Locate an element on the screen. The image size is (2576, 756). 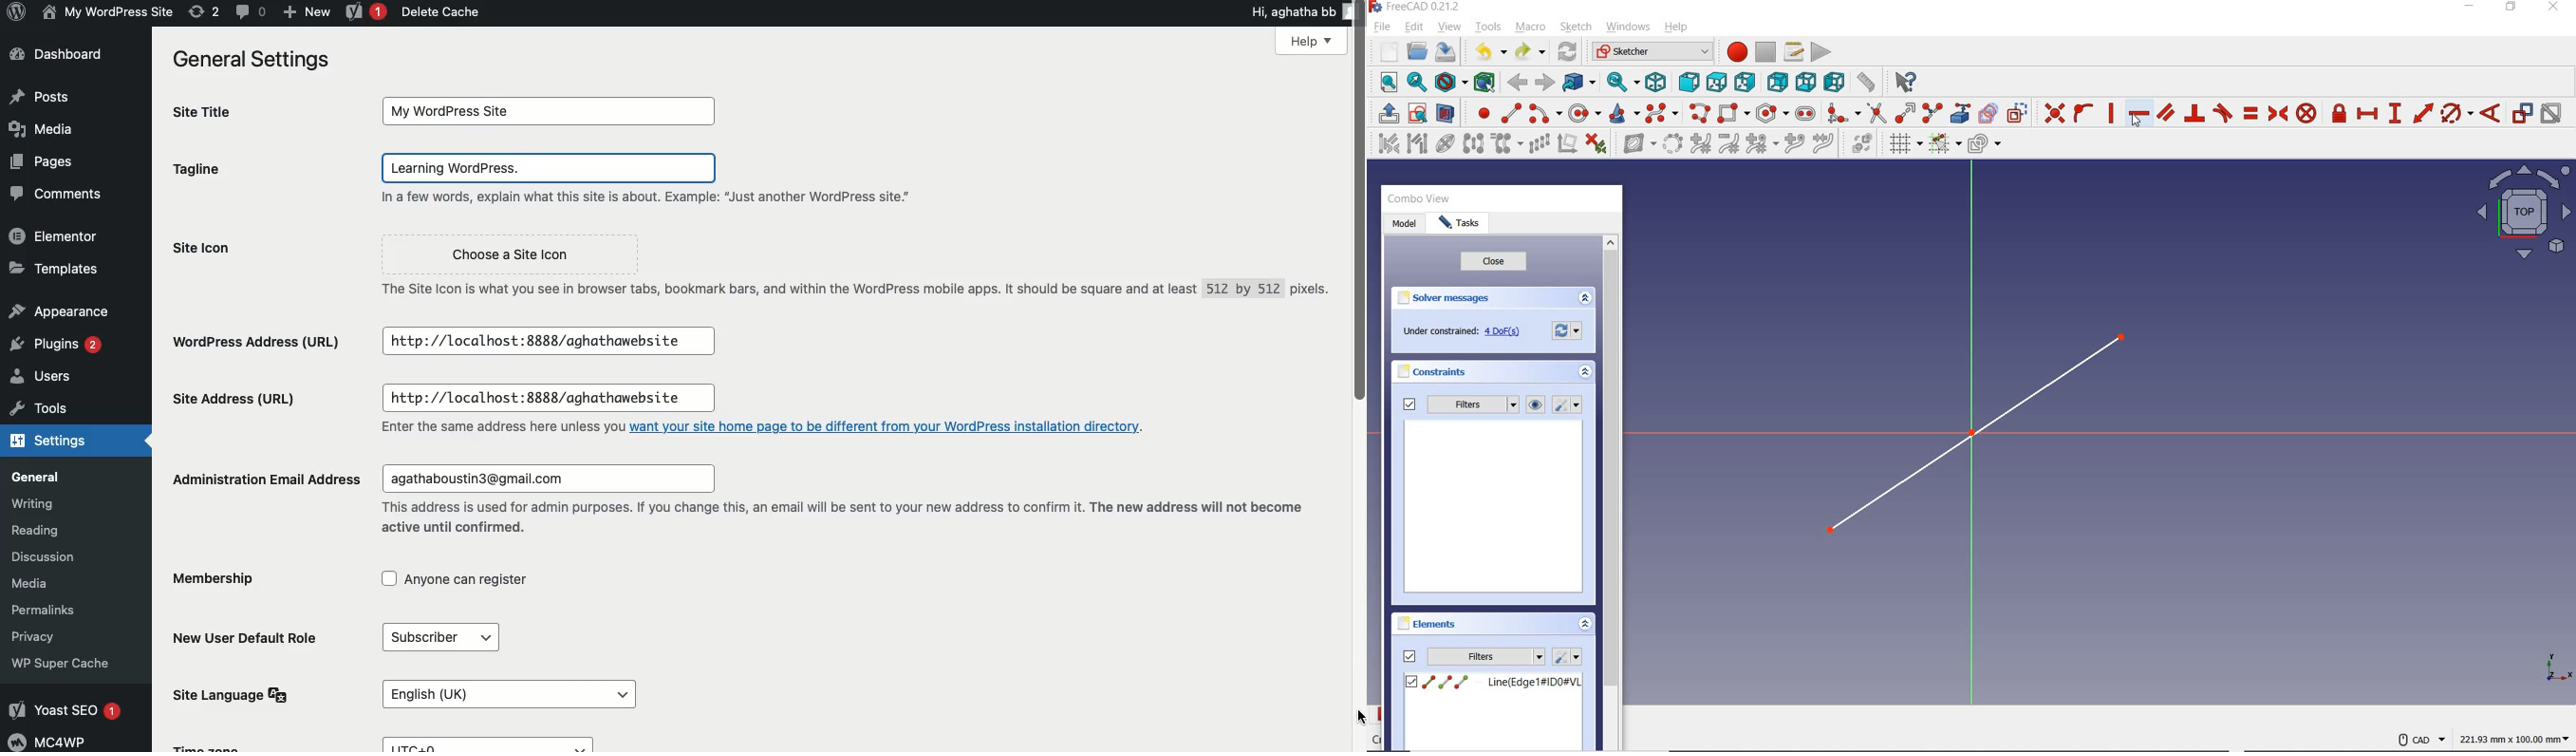
Anyone can register is located at coordinates (463, 581).